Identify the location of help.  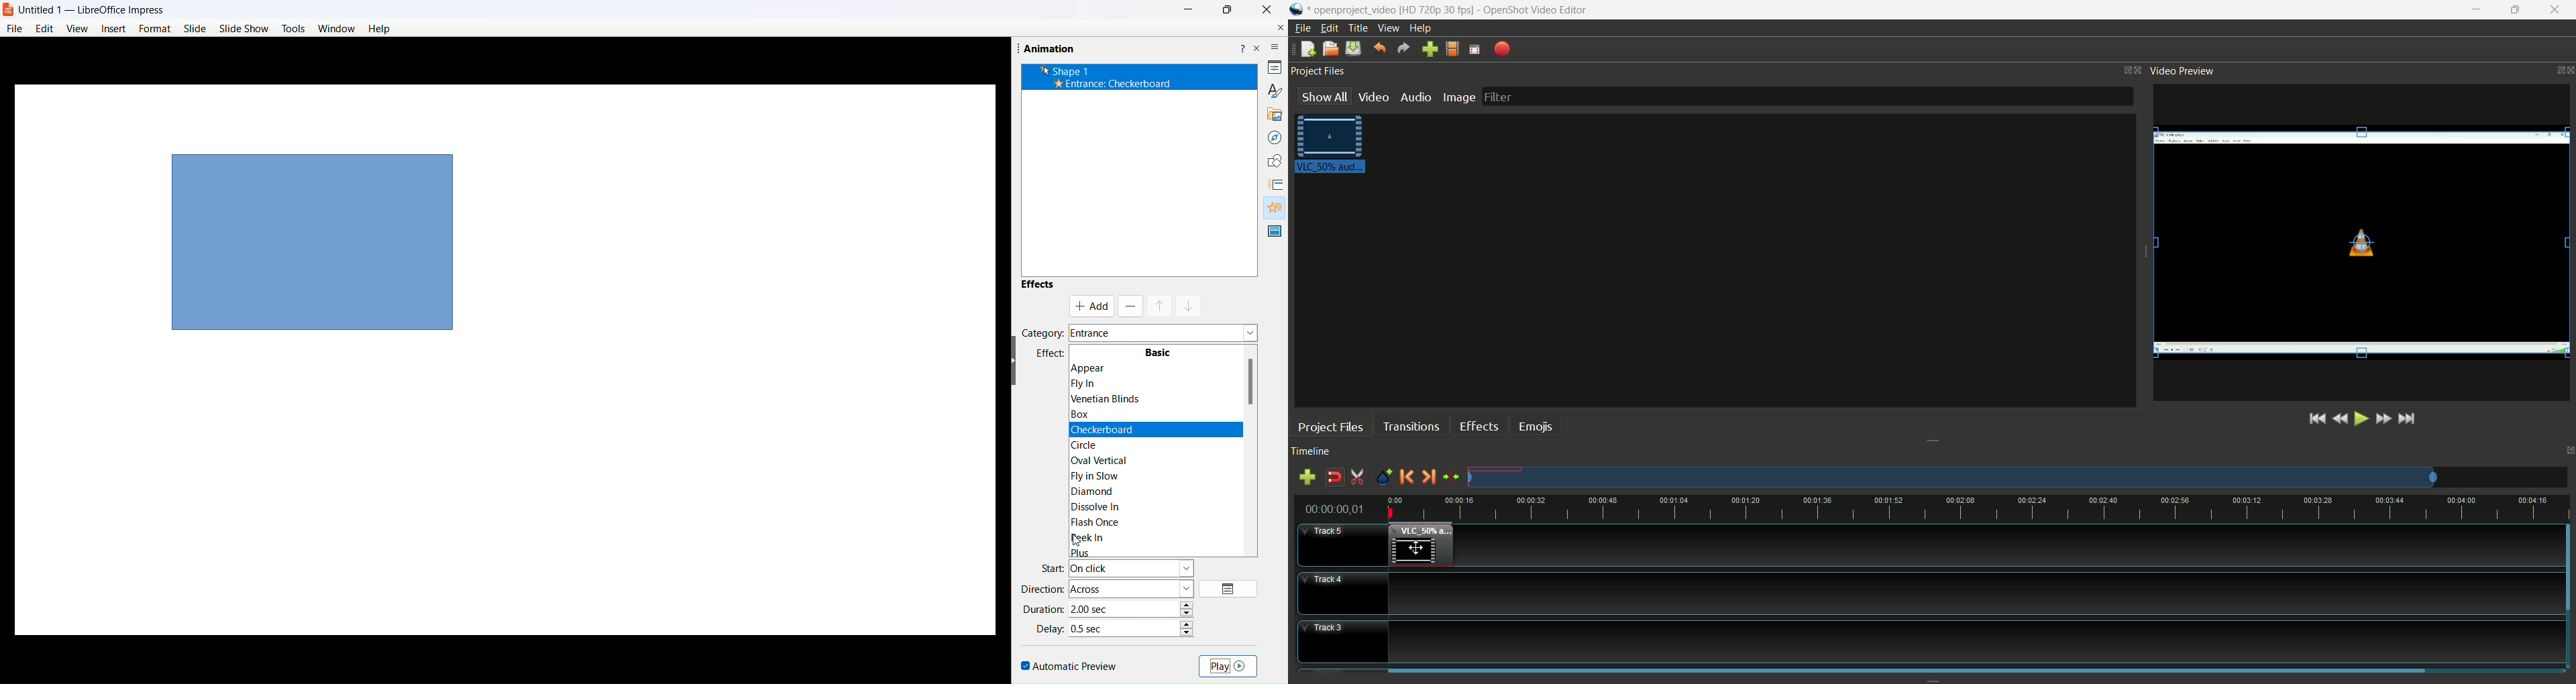
(379, 30).